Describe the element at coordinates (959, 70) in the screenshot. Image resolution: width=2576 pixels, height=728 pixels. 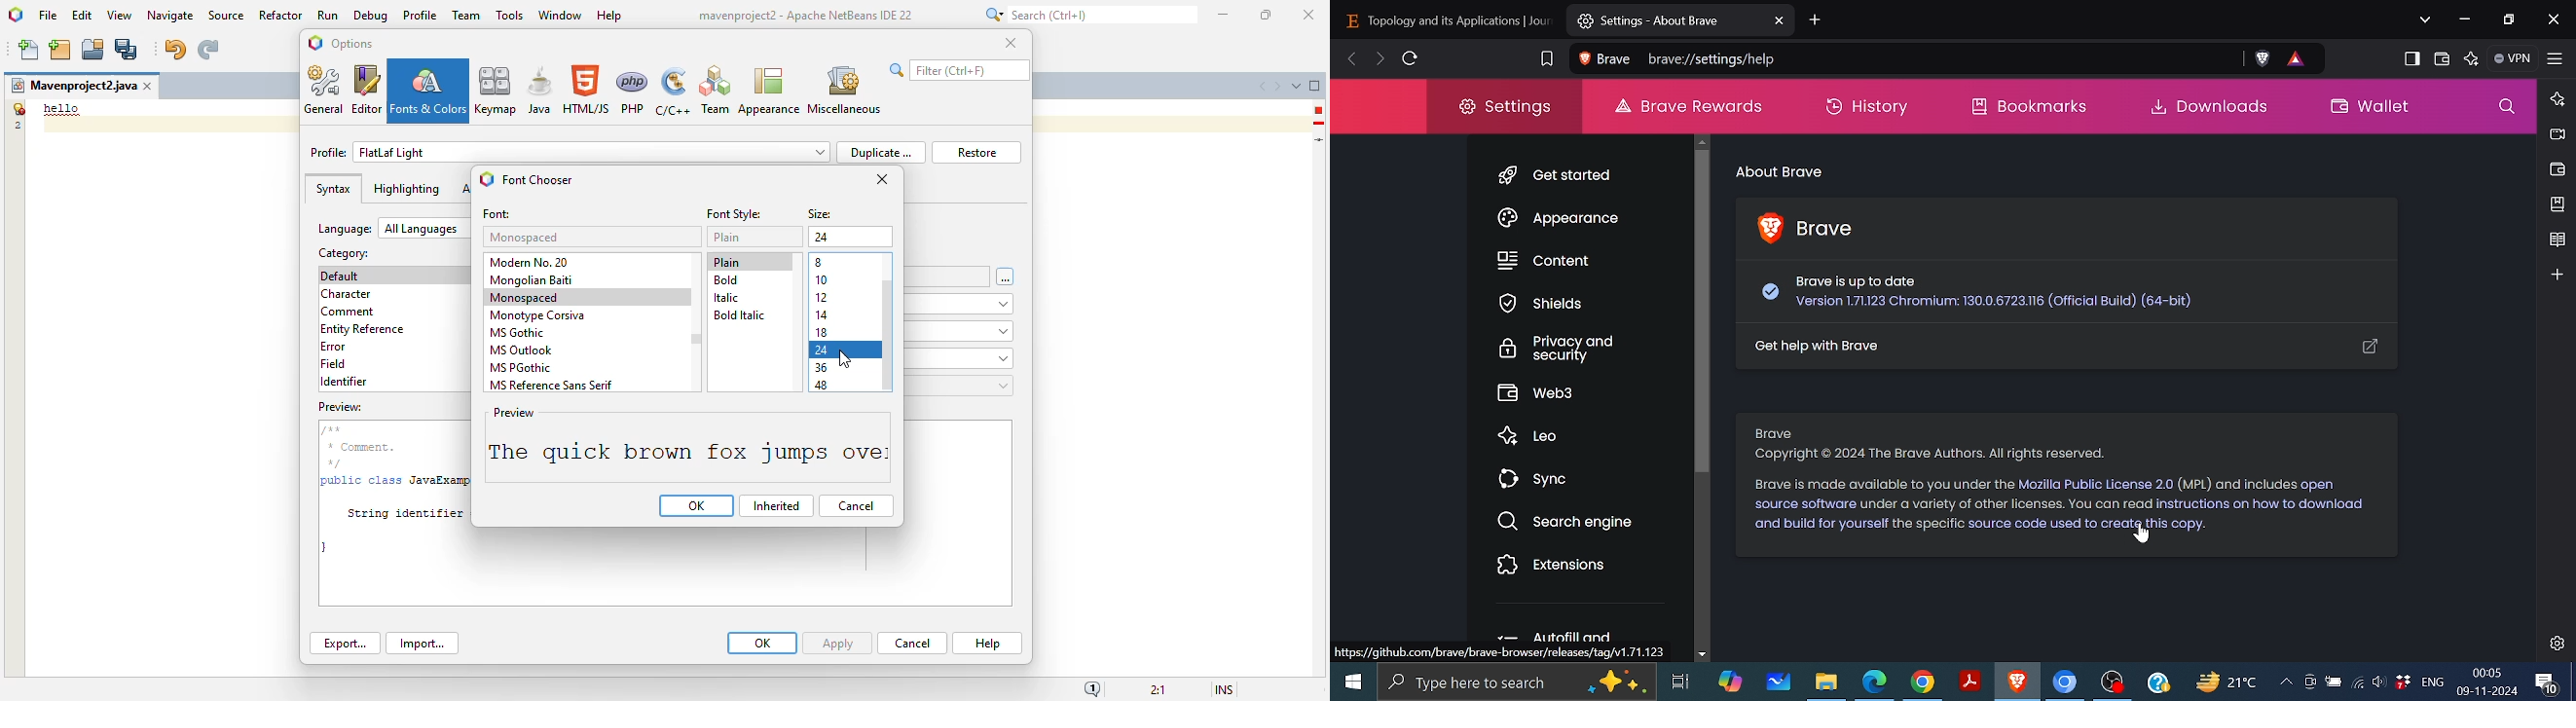
I see `search` at that location.